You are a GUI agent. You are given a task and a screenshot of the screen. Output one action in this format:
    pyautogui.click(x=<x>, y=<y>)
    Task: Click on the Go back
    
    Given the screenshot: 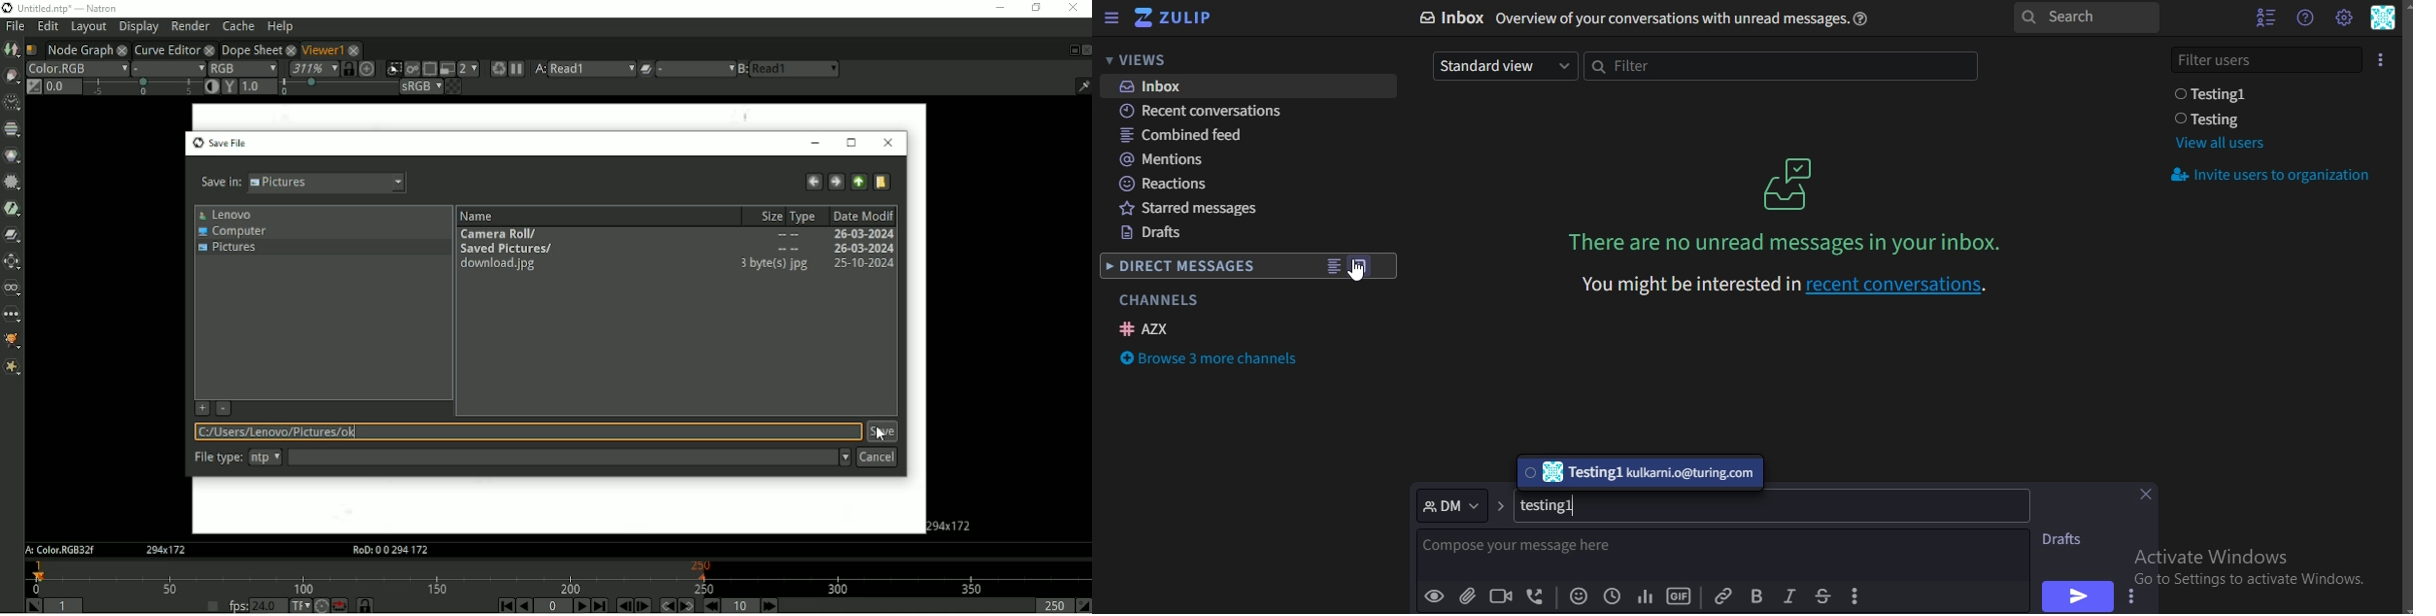 What is the action you would take?
    pyautogui.click(x=812, y=182)
    